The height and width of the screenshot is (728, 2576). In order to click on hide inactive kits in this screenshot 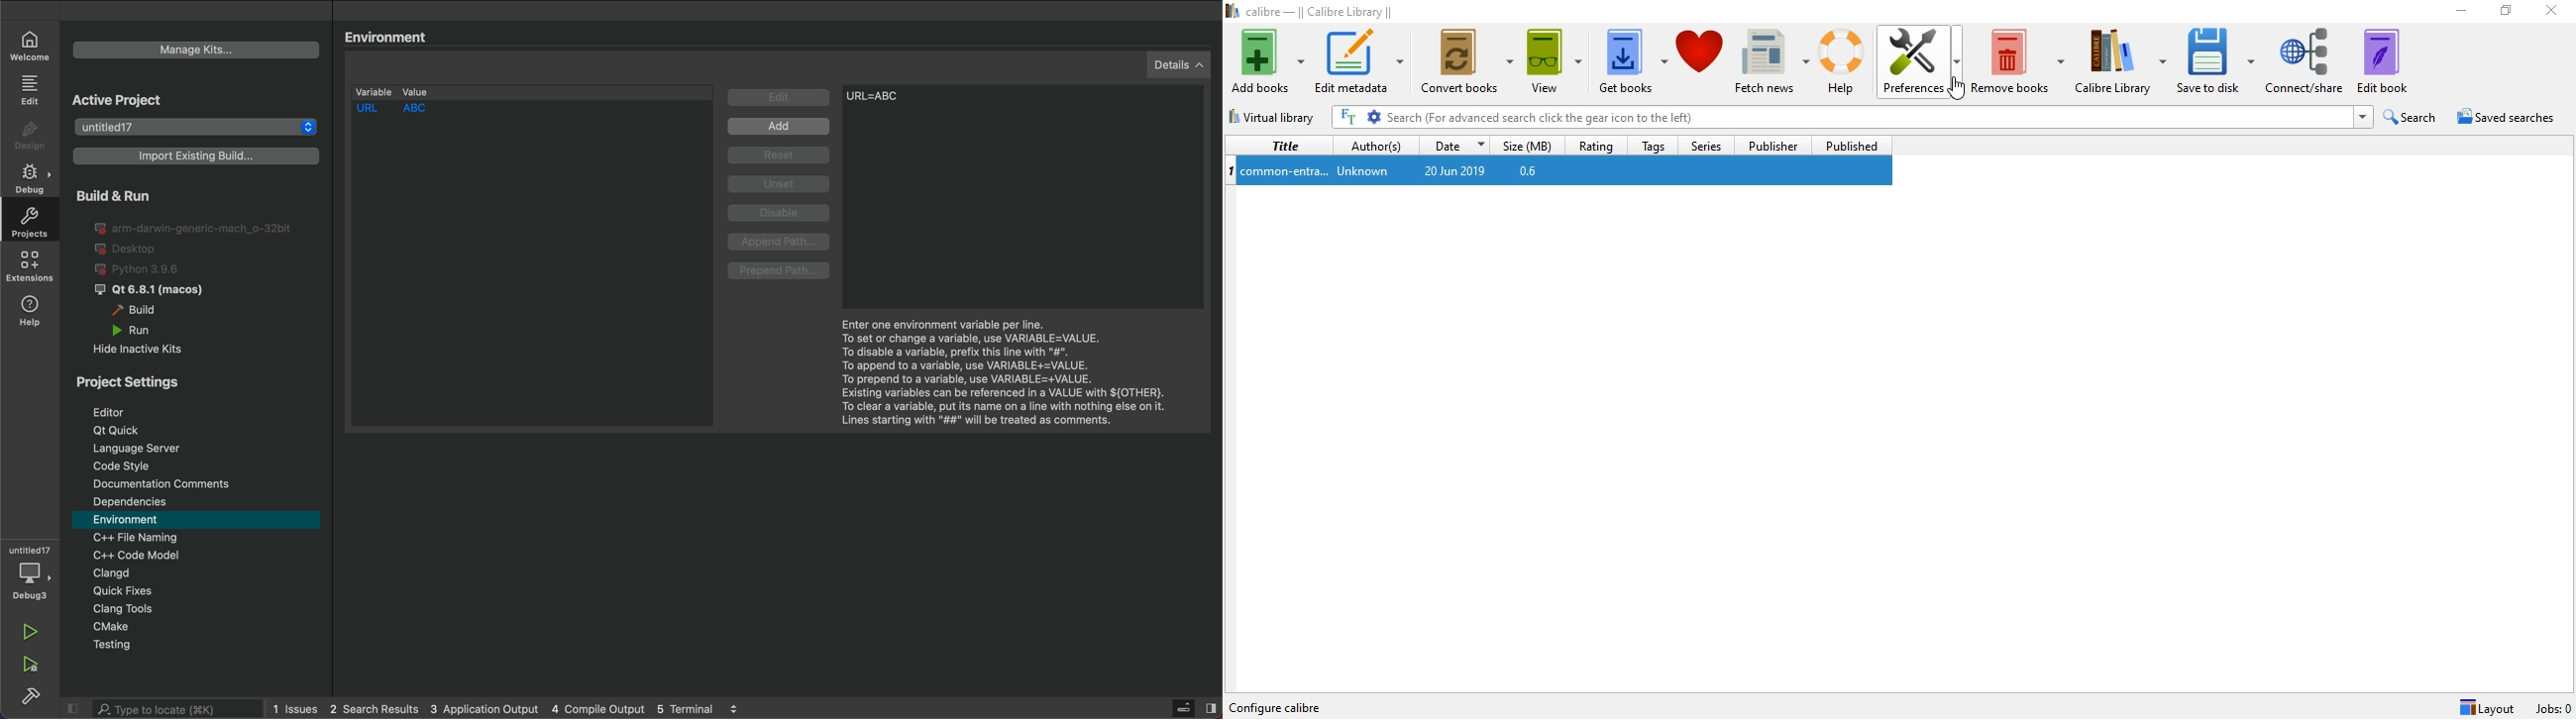, I will do `click(148, 348)`.